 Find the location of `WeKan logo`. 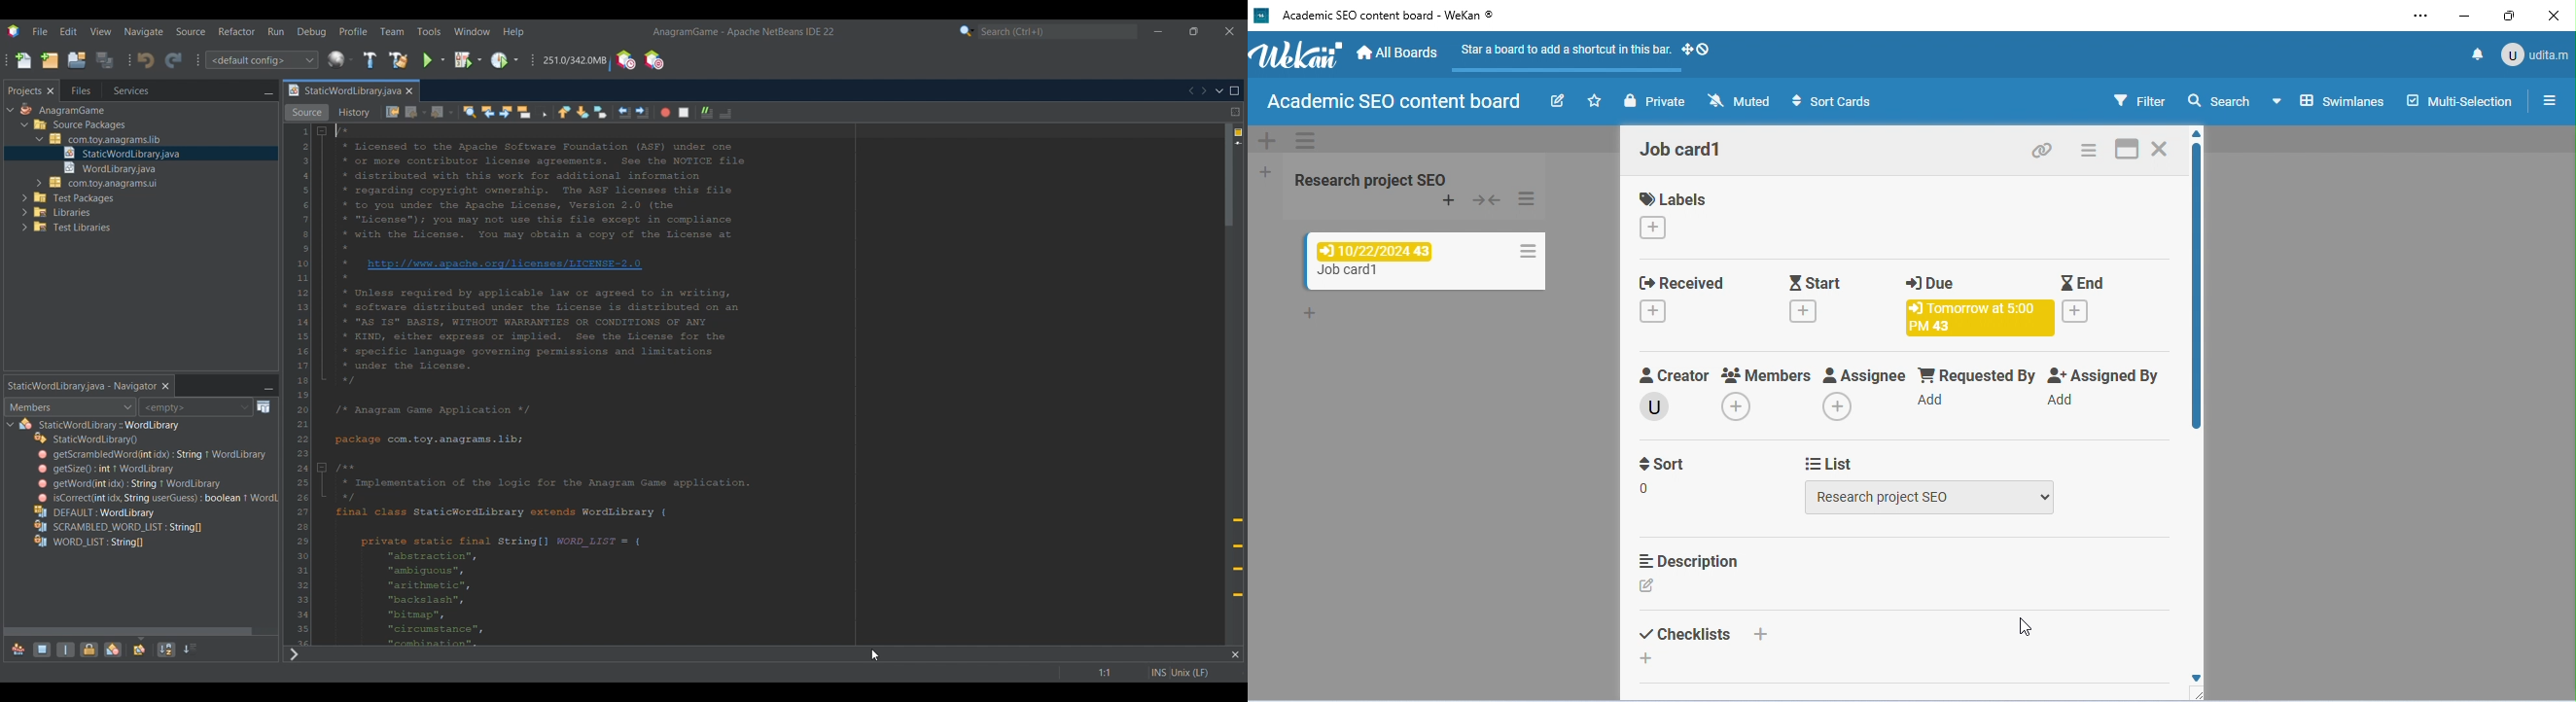

WeKan logo is located at coordinates (1297, 55).